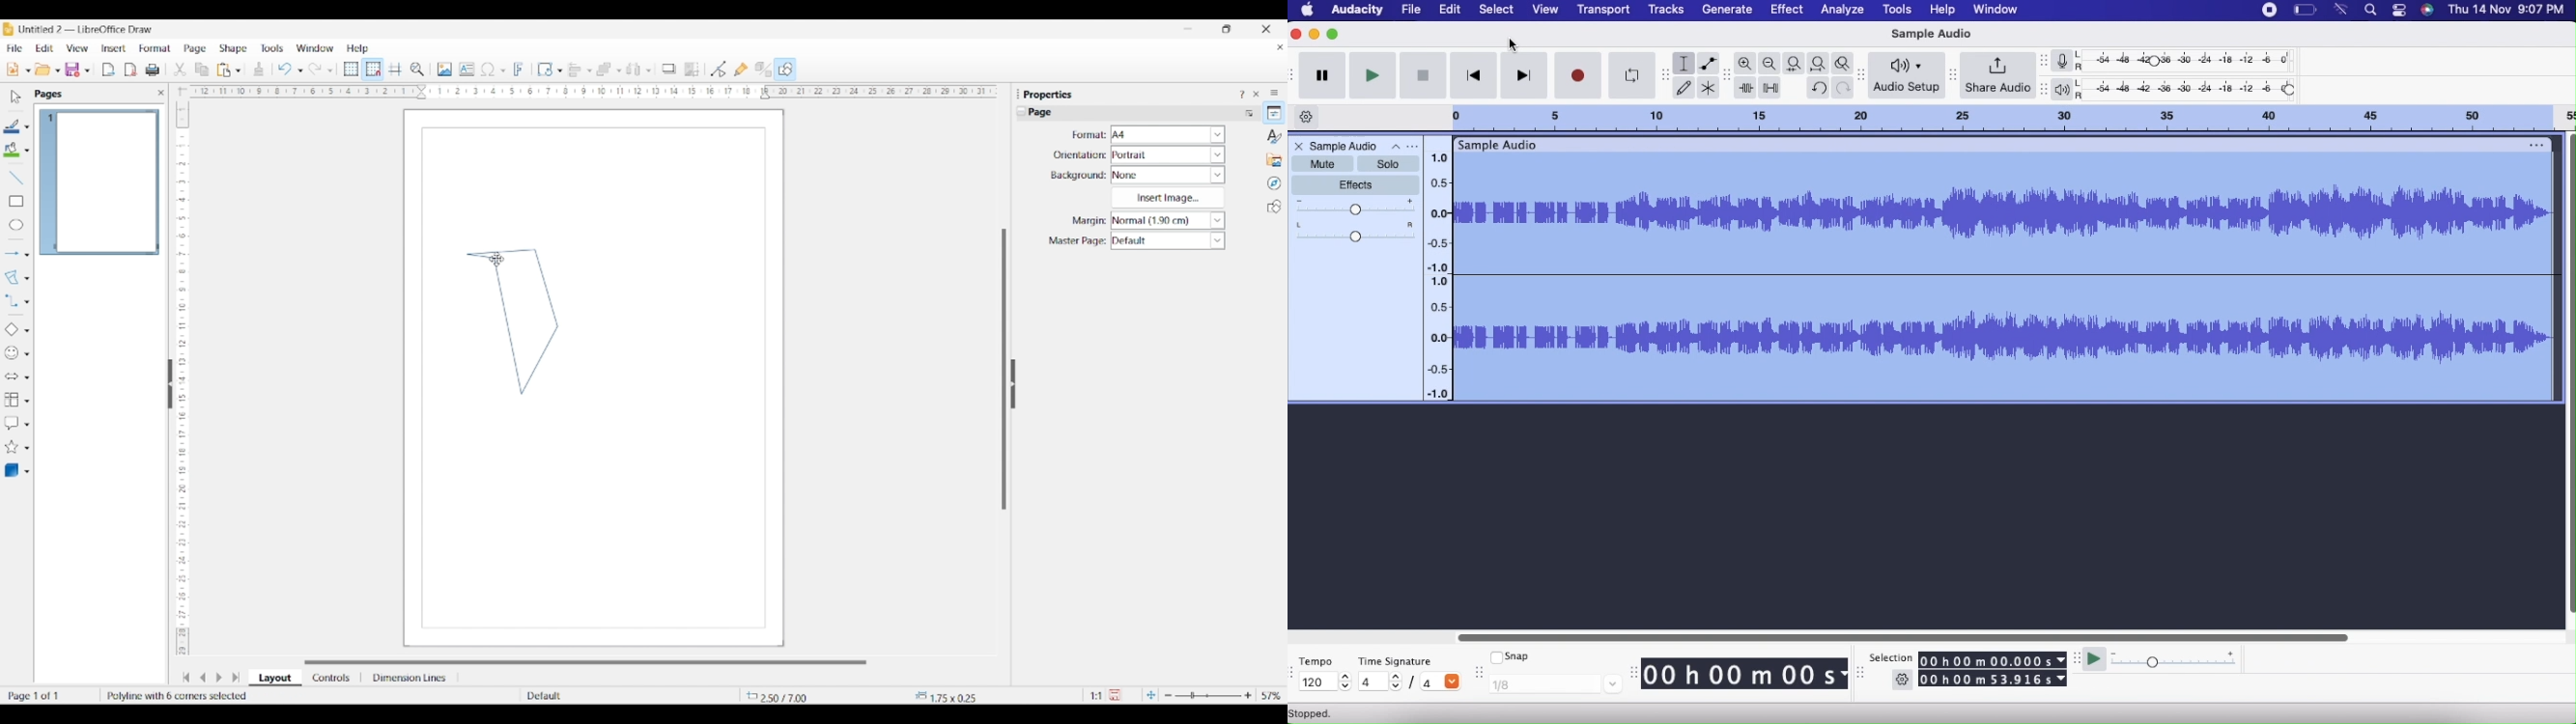  Describe the element at coordinates (27, 354) in the screenshot. I see `Symbol shape options` at that location.